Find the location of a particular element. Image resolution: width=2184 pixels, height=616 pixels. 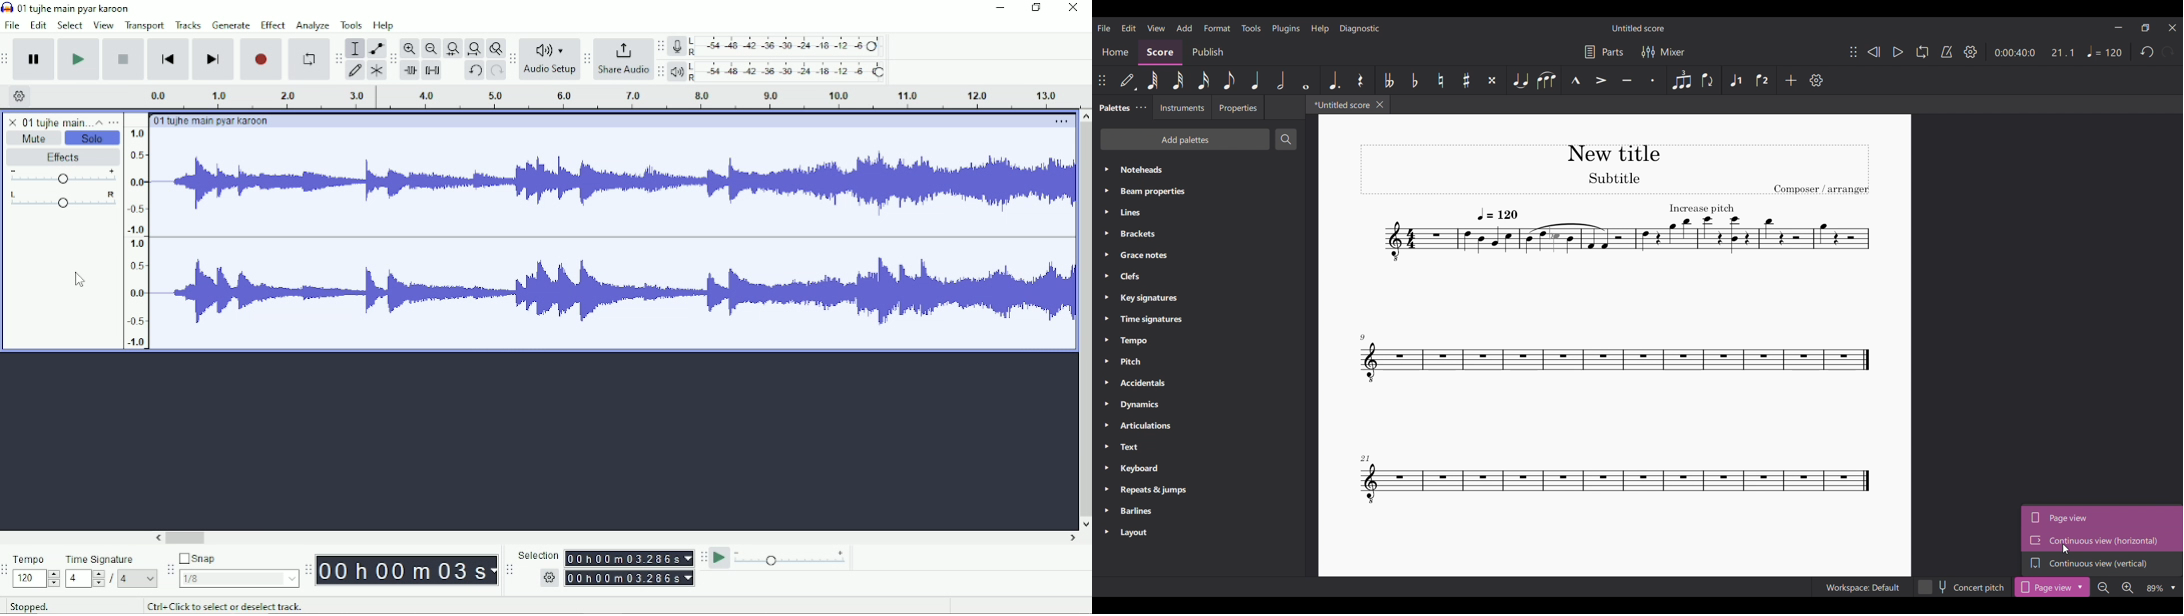

Mixer settings is located at coordinates (1663, 52).